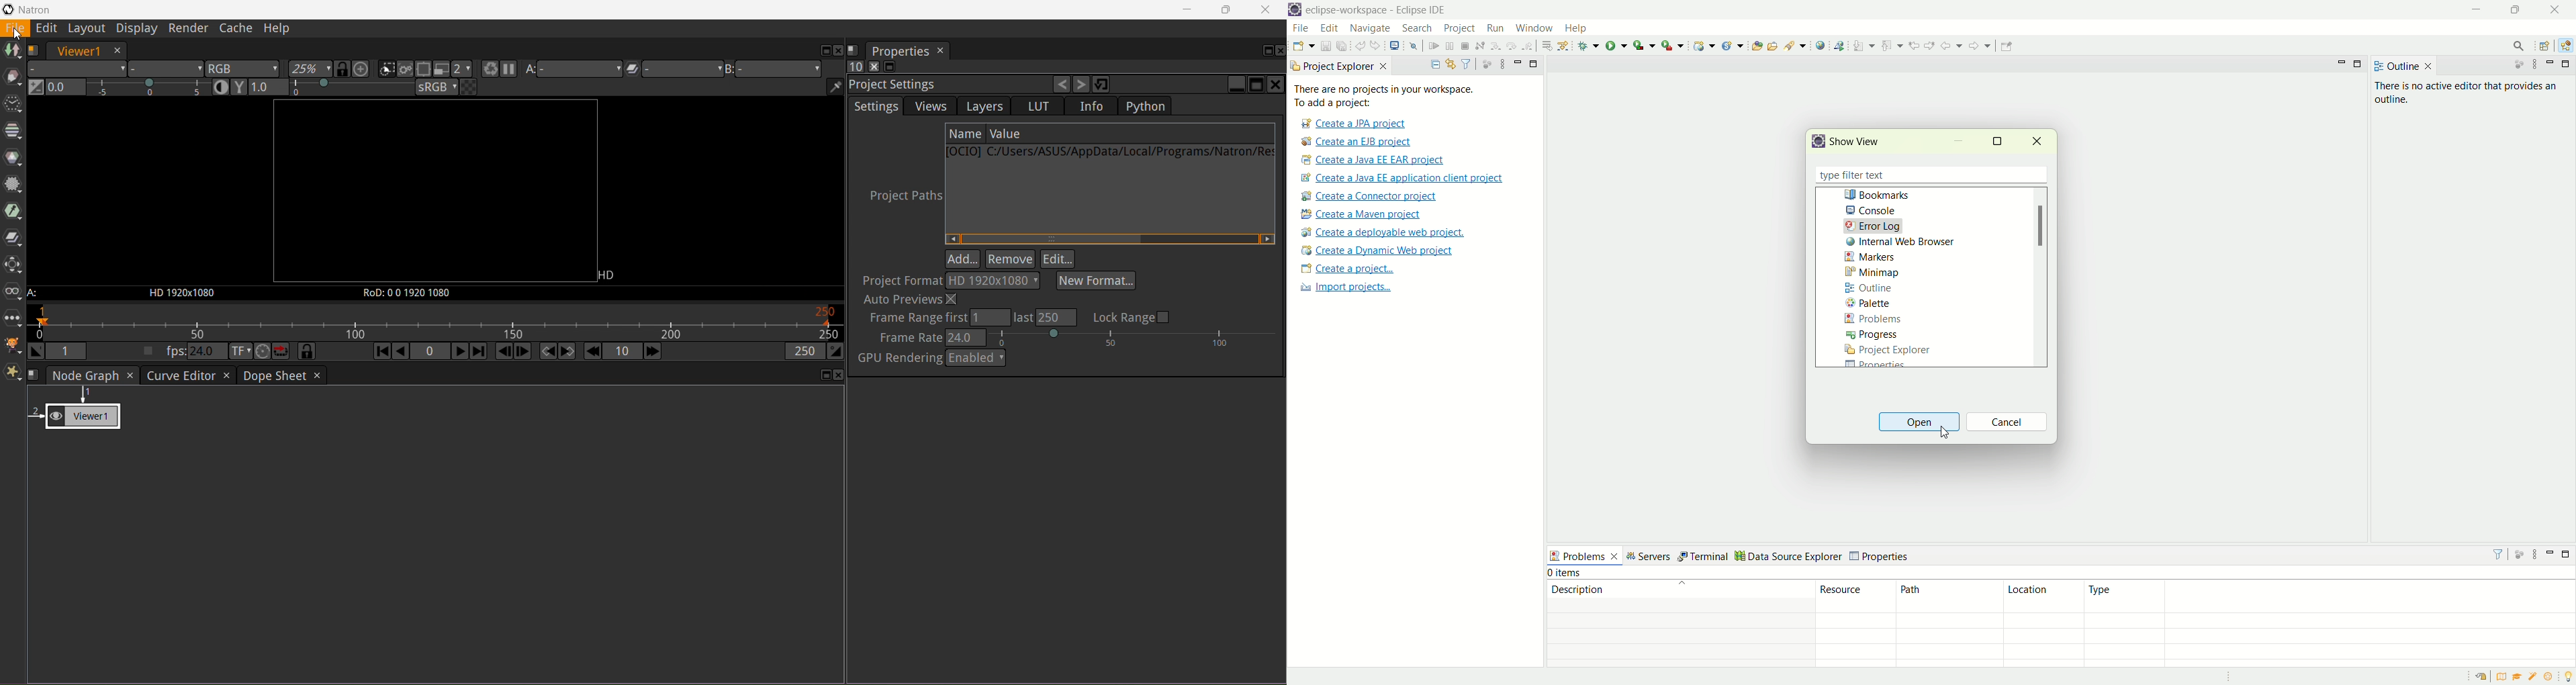 This screenshot has width=2576, height=700. I want to click on Views, so click(13, 292).